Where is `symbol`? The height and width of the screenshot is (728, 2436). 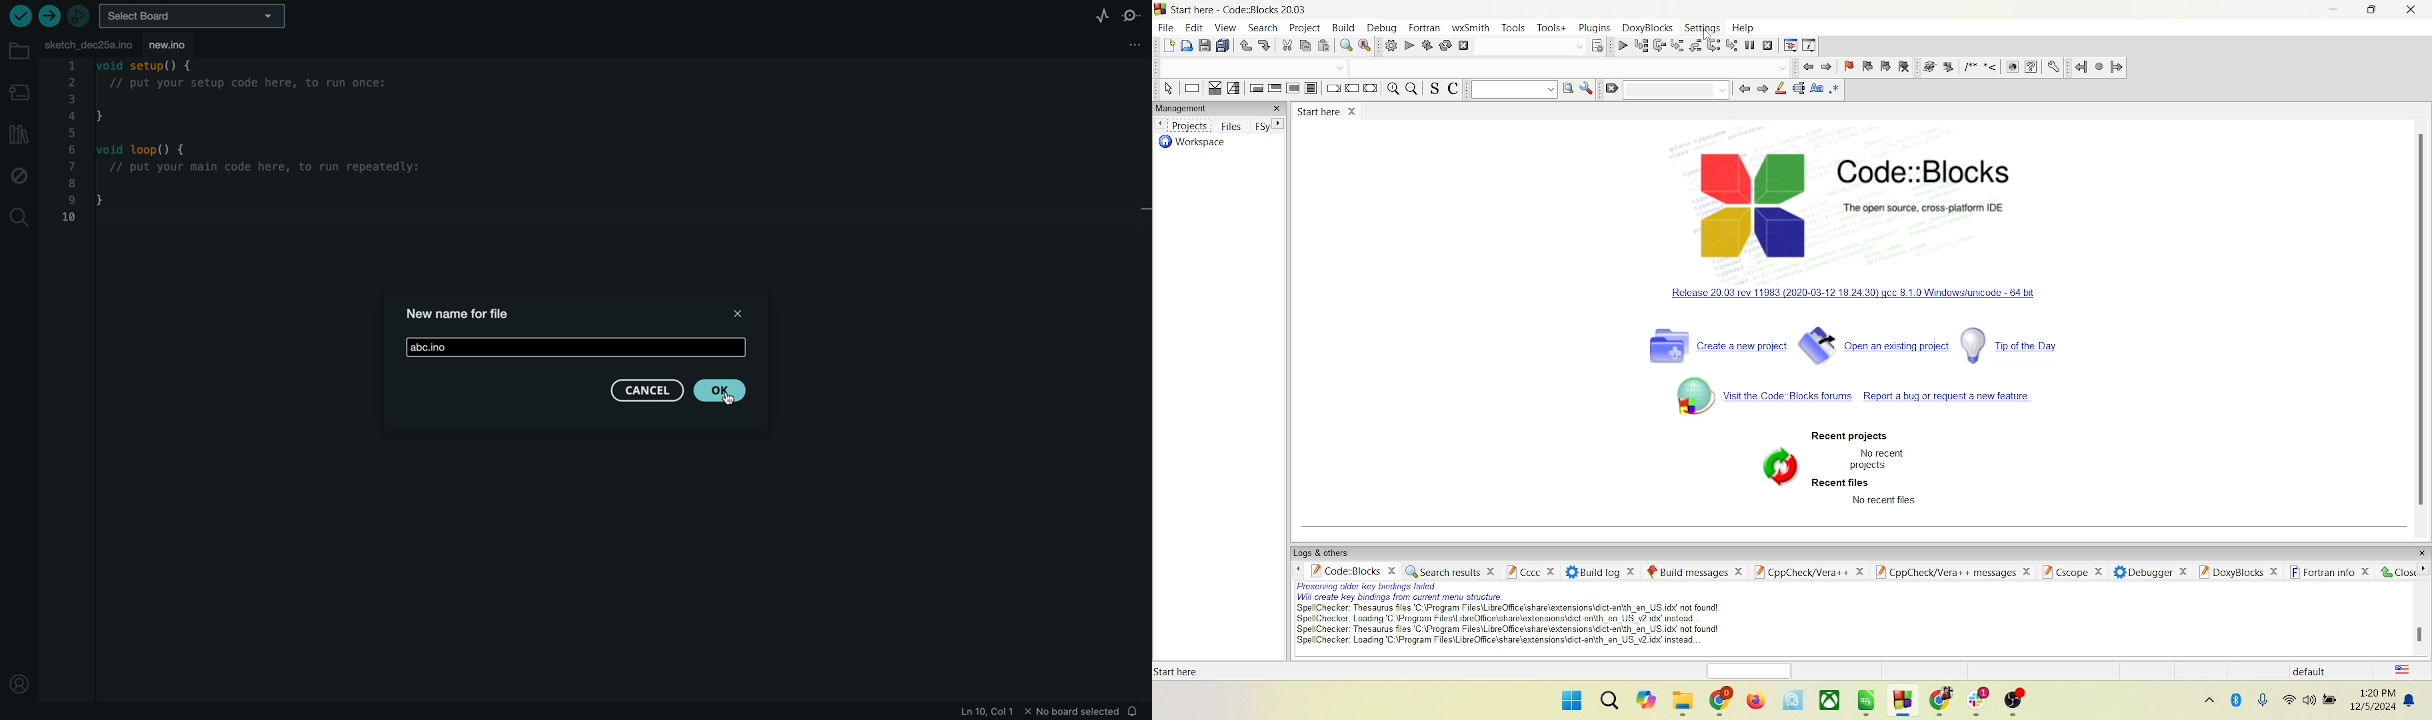
symbol is located at coordinates (1775, 466).